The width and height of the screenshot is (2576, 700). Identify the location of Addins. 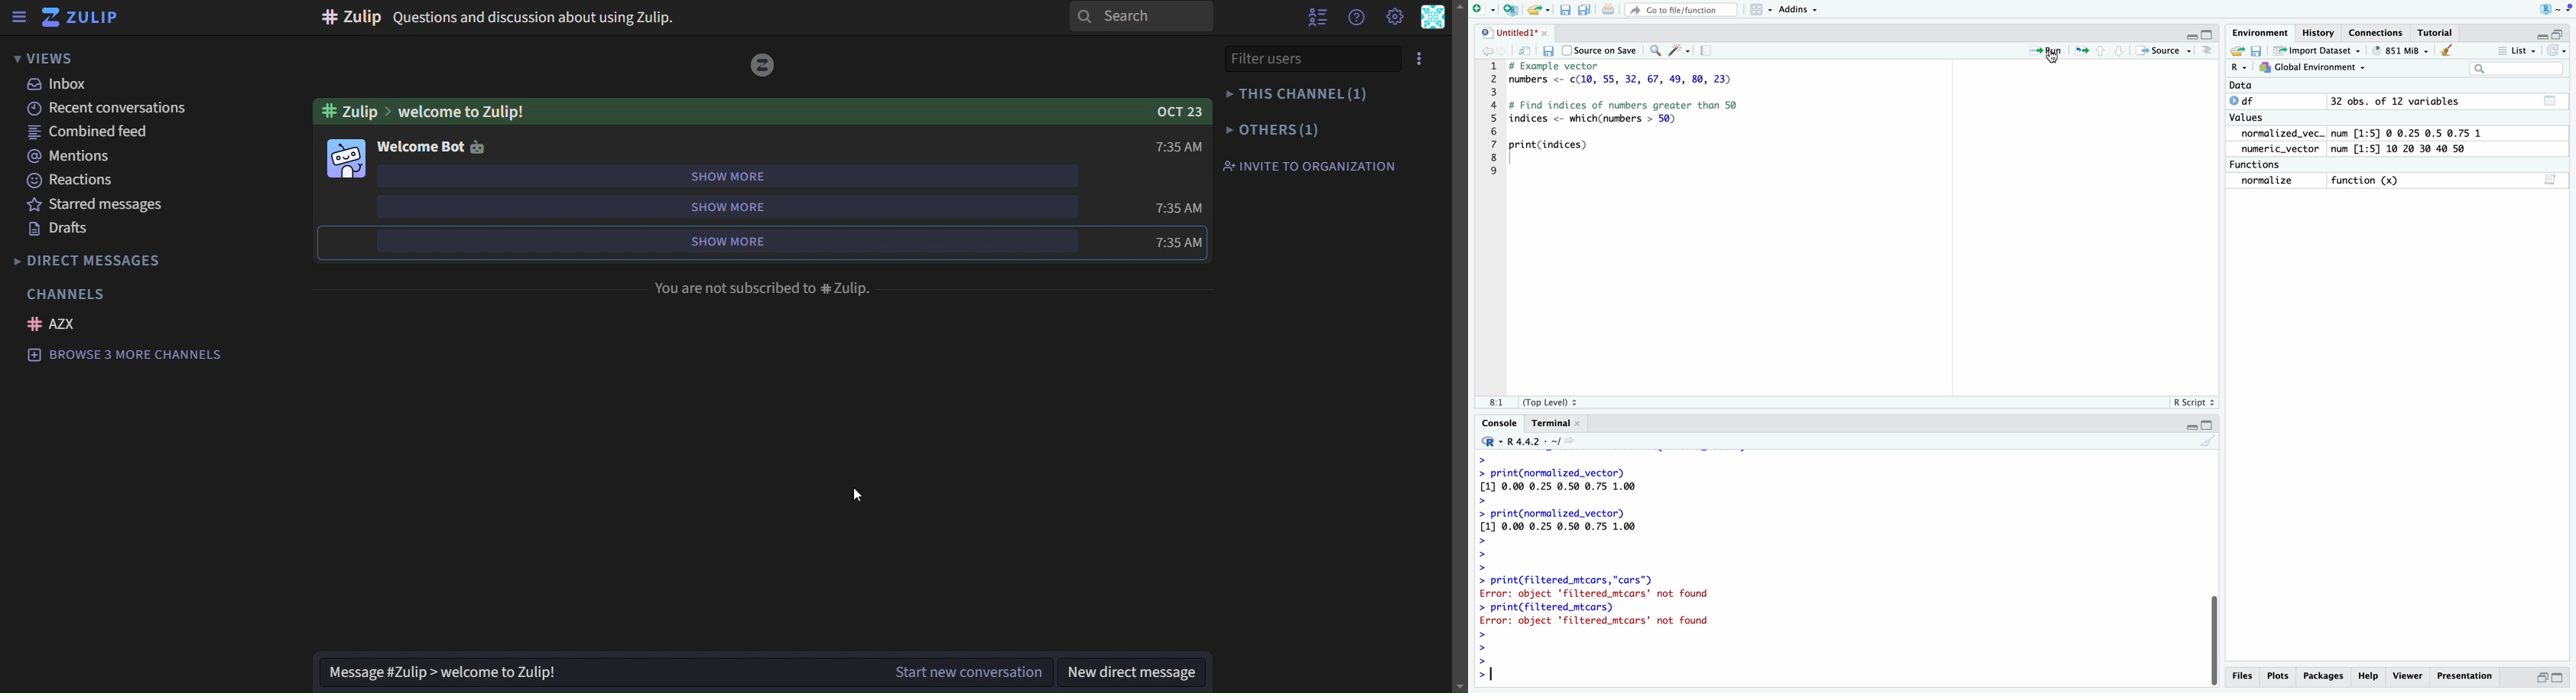
(1796, 9).